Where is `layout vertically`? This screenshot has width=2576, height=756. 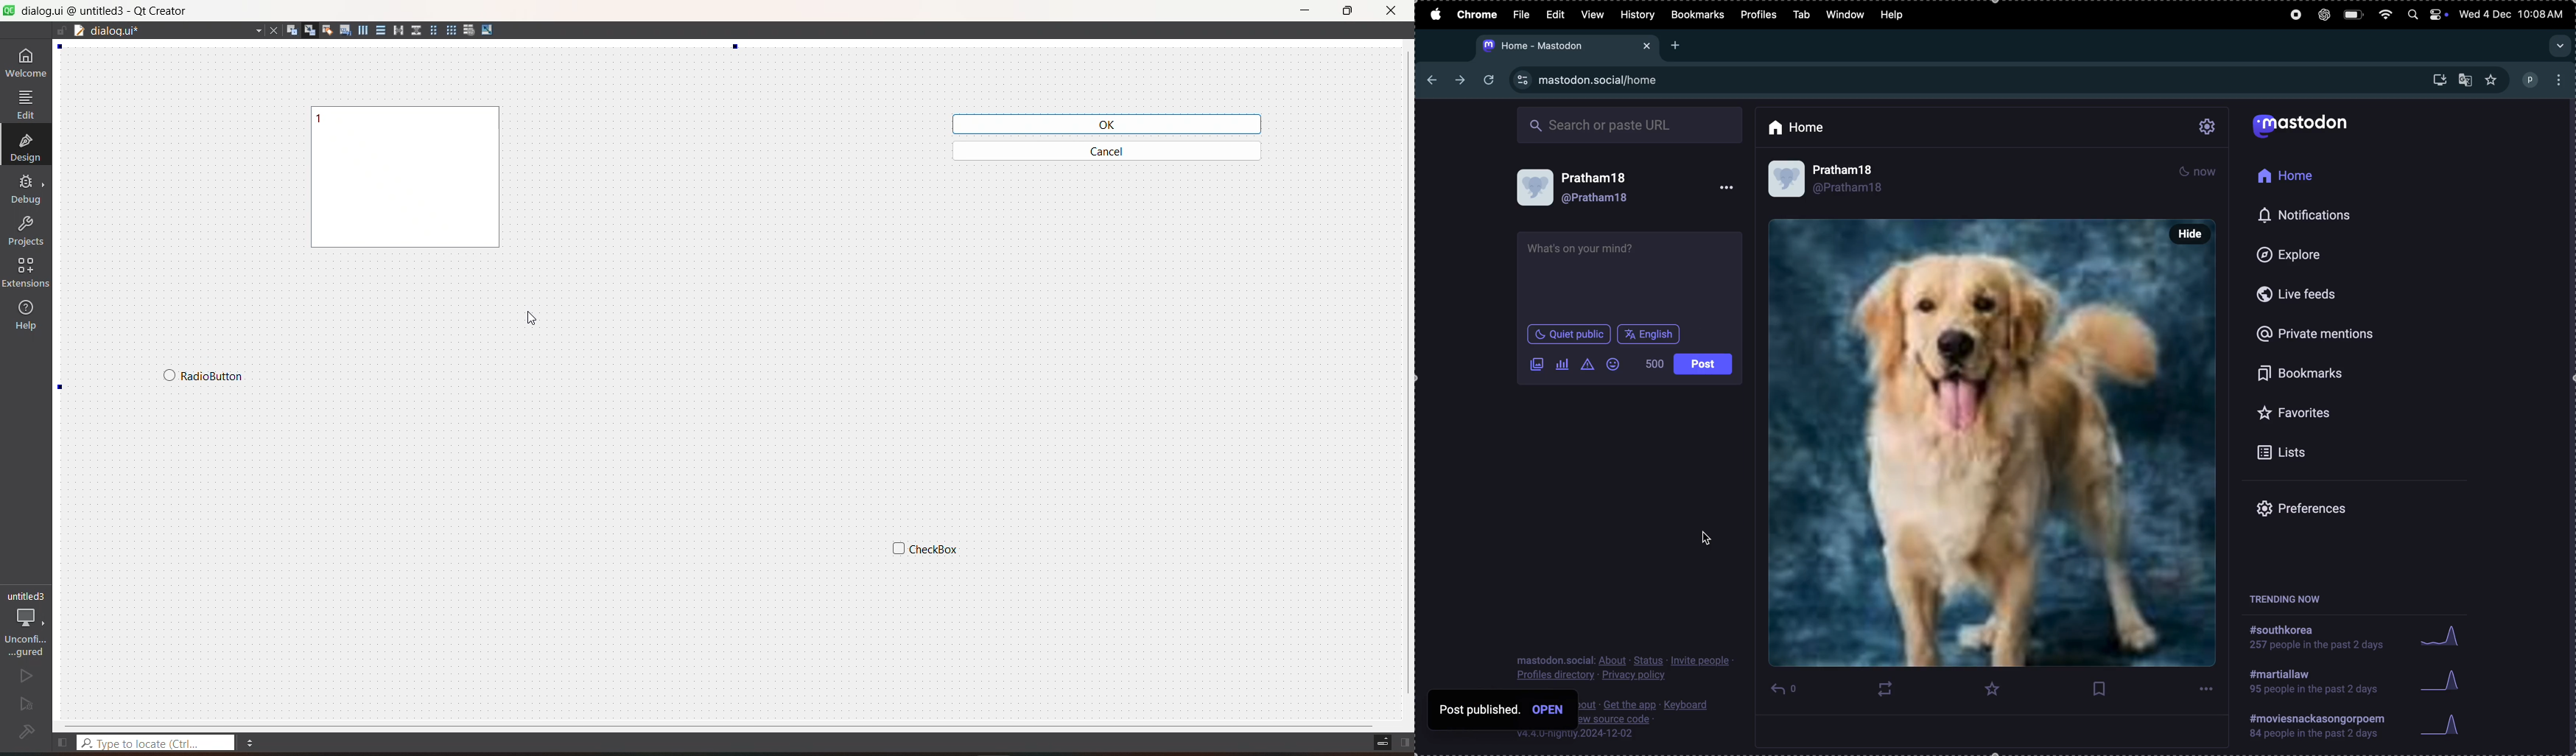
layout vertically is located at coordinates (379, 30).